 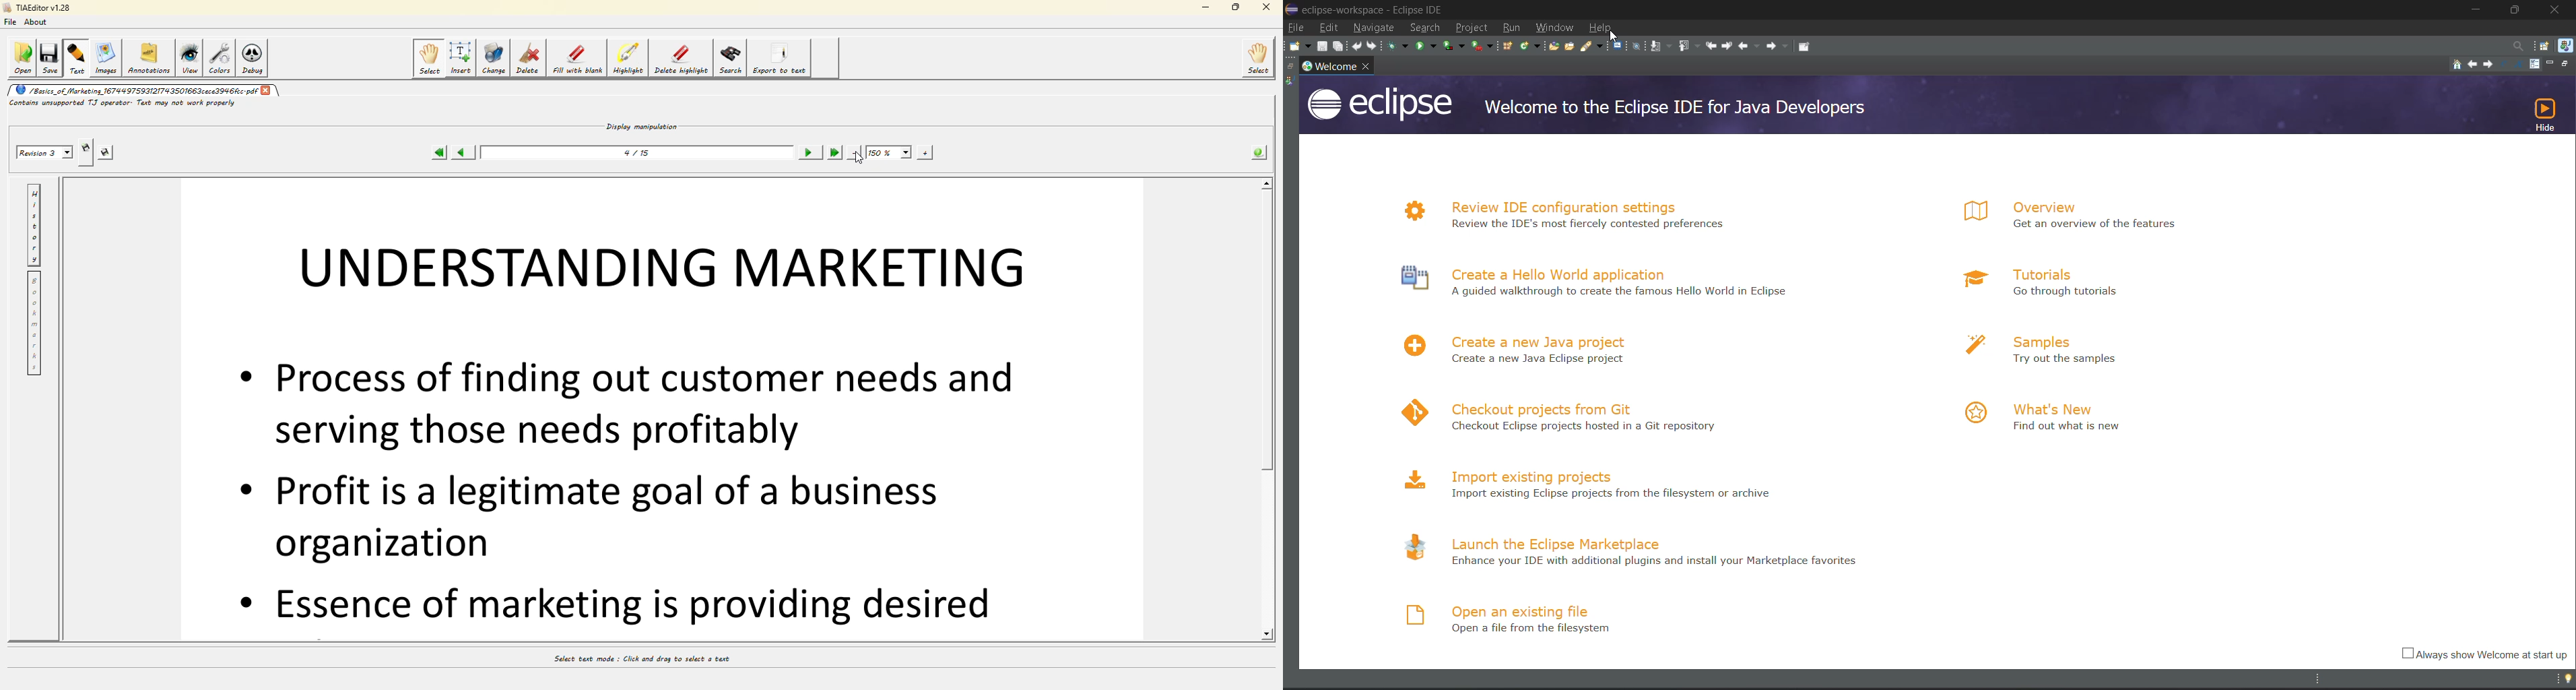 What do you see at coordinates (1474, 26) in the screenshot?
I see `project` at bounding box center [1474, 26].